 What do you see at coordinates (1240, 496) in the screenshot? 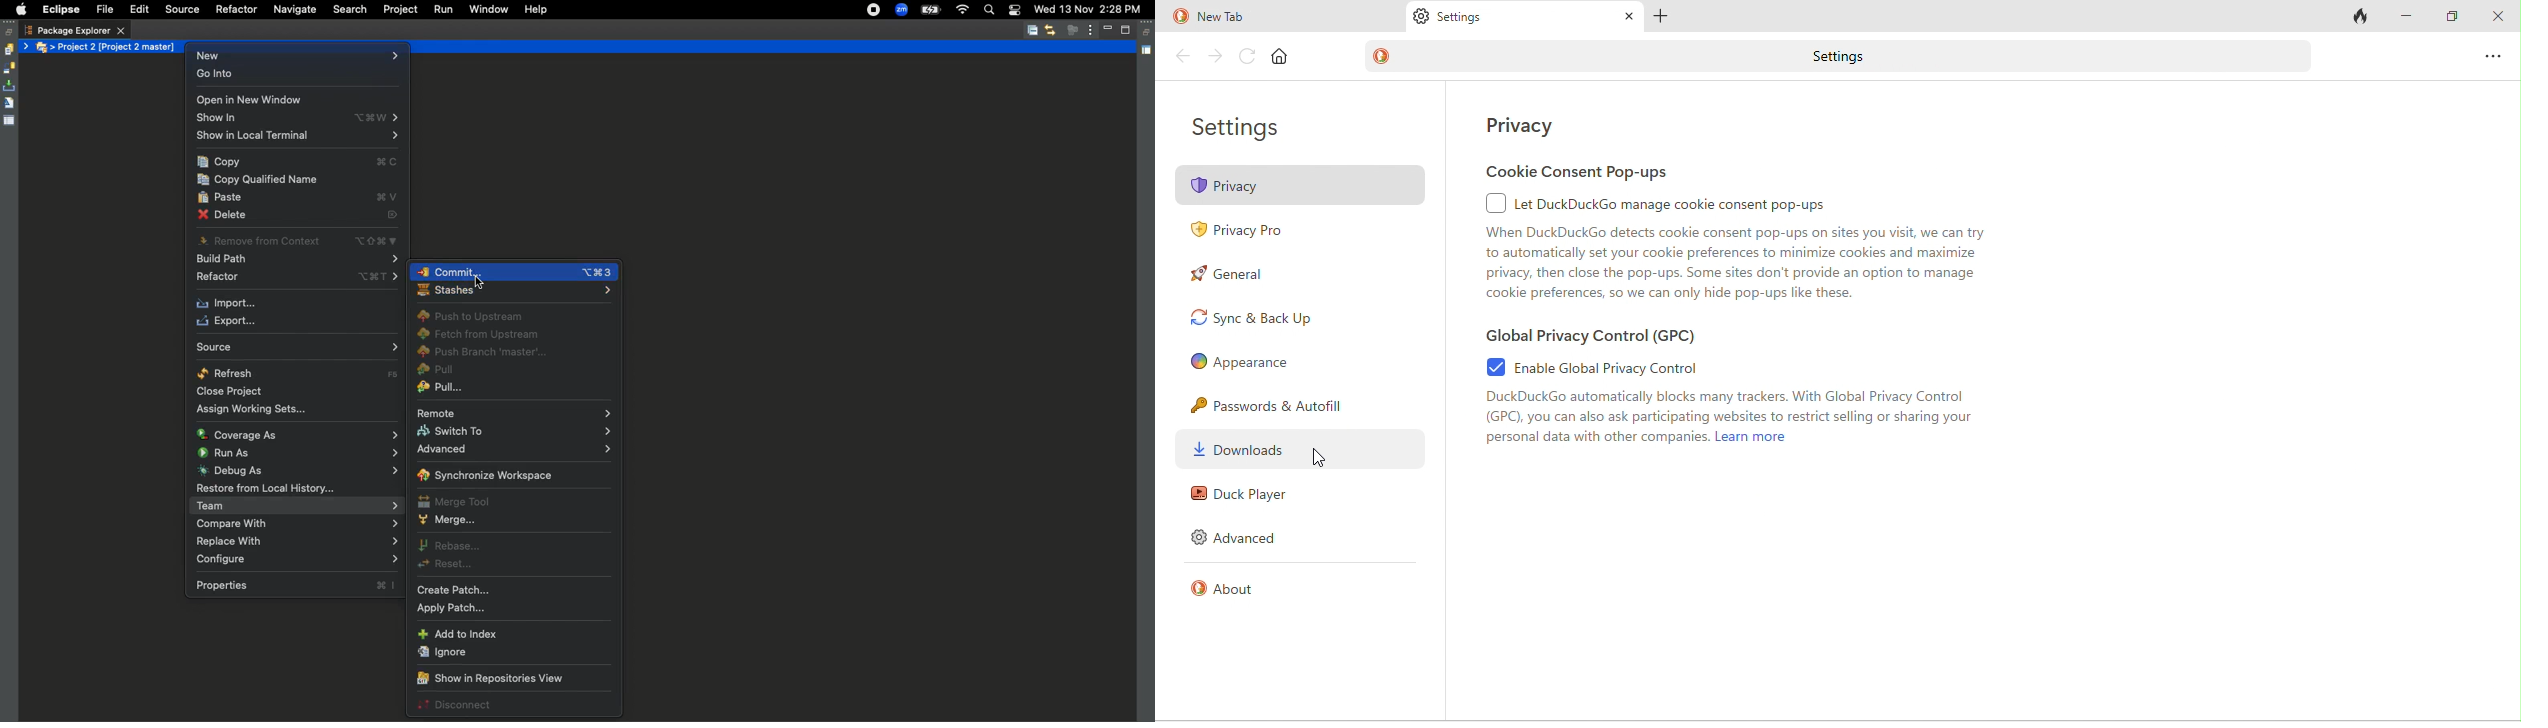
I see `duck player` at bounding box center [1240, 496].